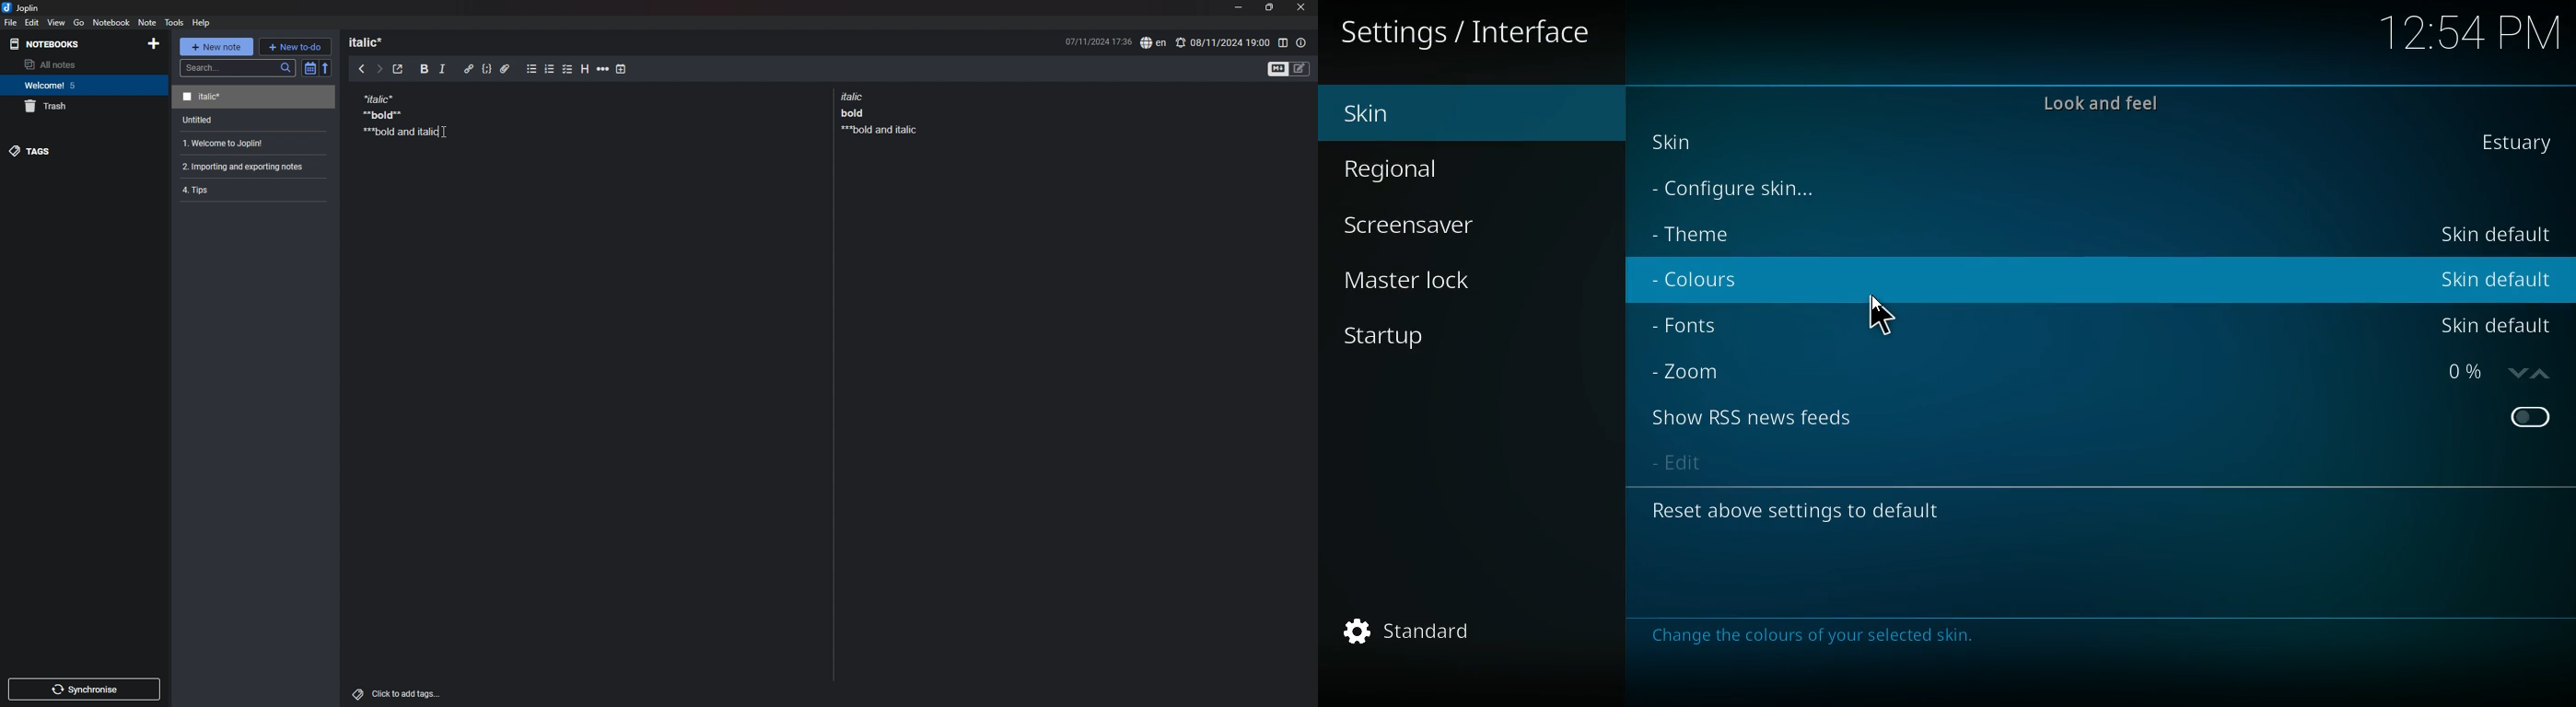 Image resolution: width=2576 pixels, height=728 pixels. I want to click on minimize, so click(1238, 7).